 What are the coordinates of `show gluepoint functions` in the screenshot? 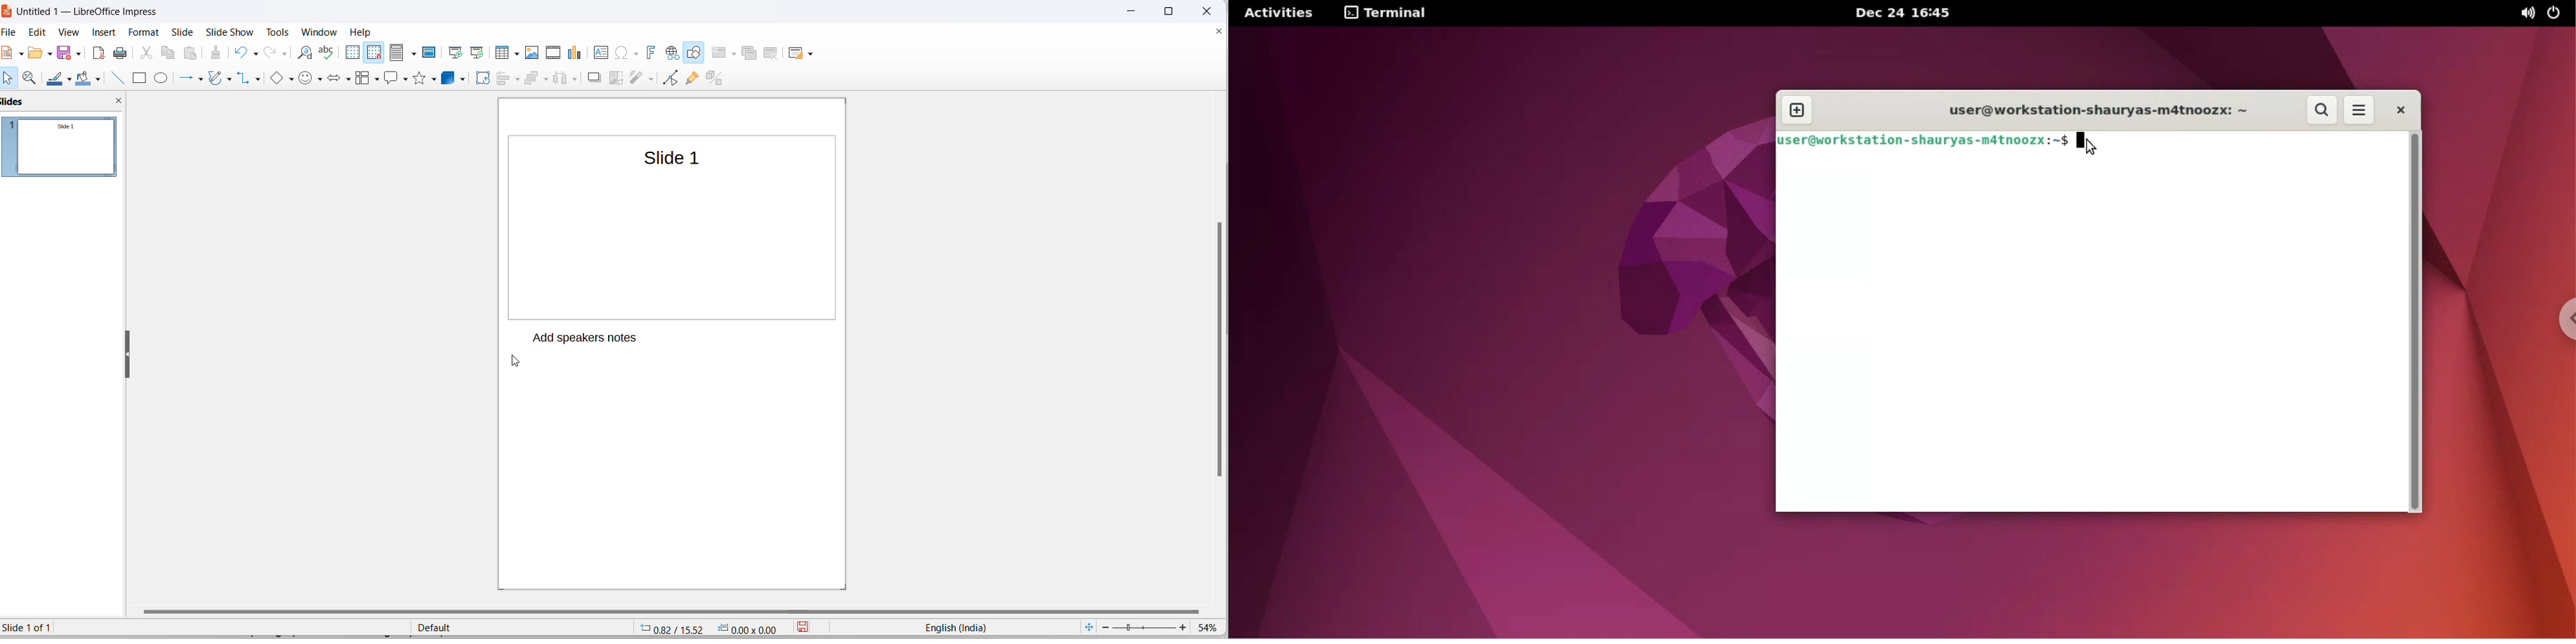 It's located at (694, 80).